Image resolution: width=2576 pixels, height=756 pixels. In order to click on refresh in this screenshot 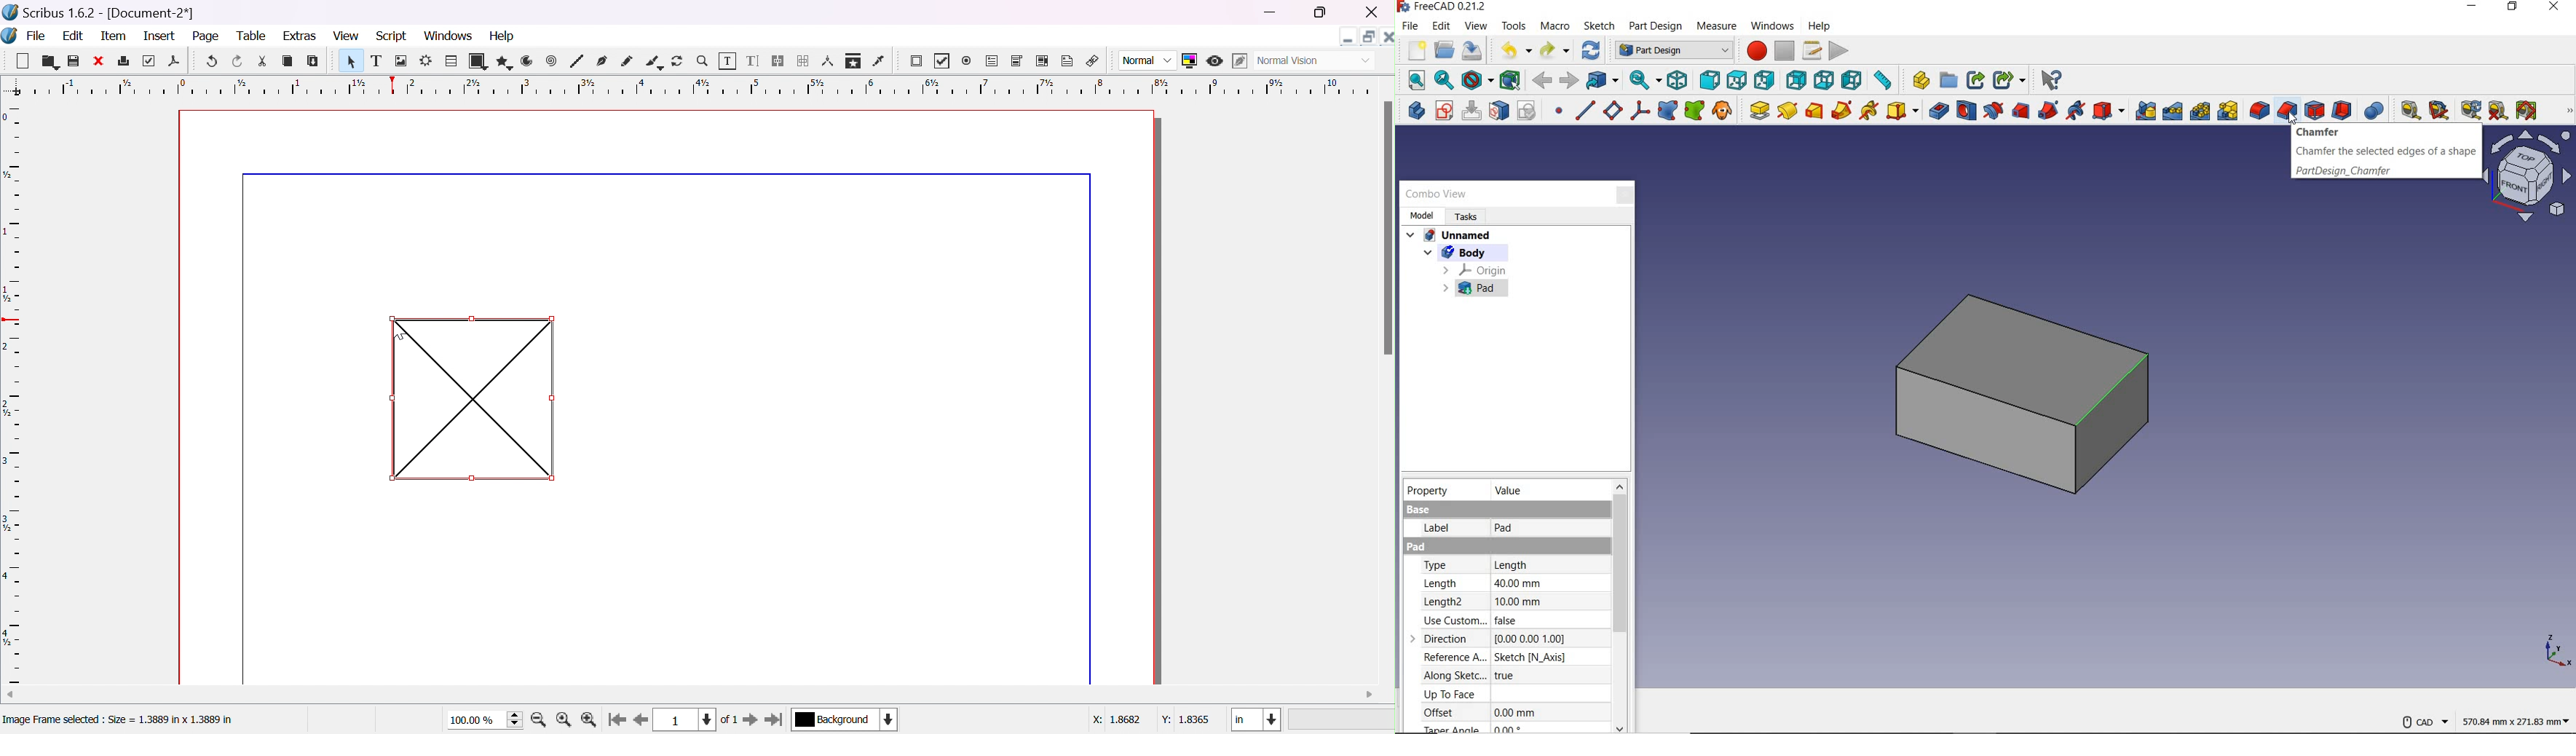, I will do `click(1593, 50)`.